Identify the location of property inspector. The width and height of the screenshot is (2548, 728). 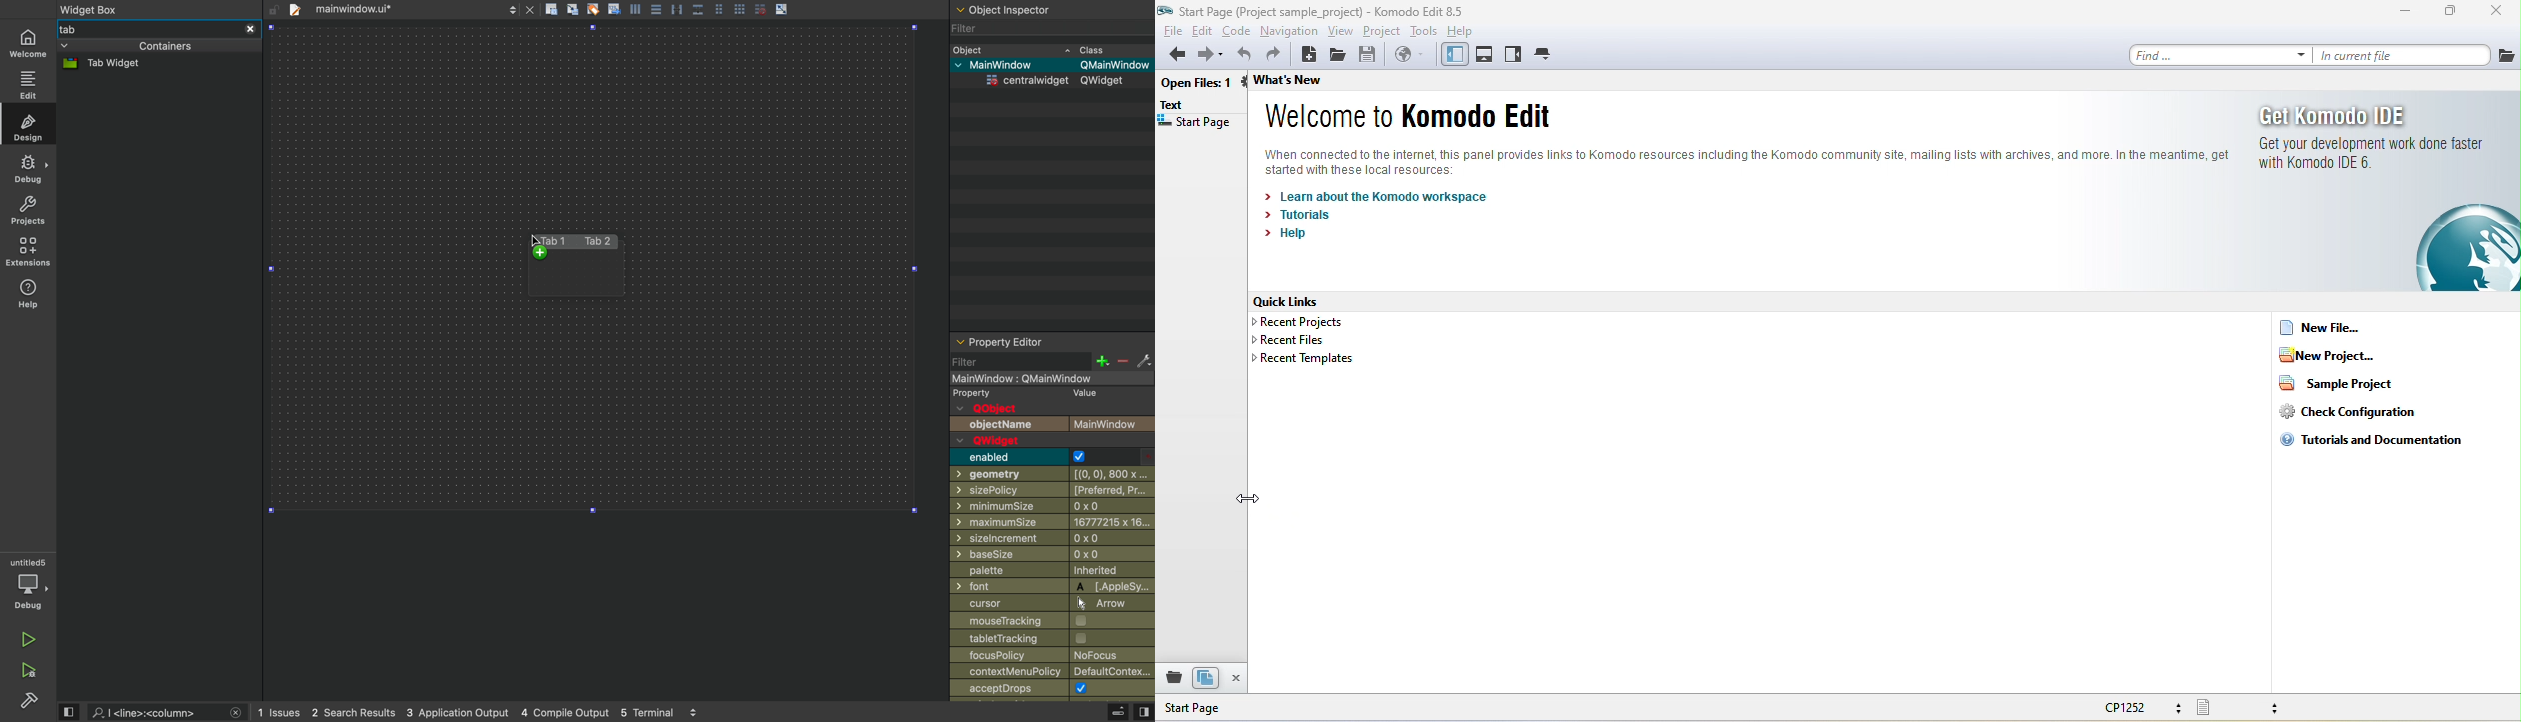
(1052, 341).